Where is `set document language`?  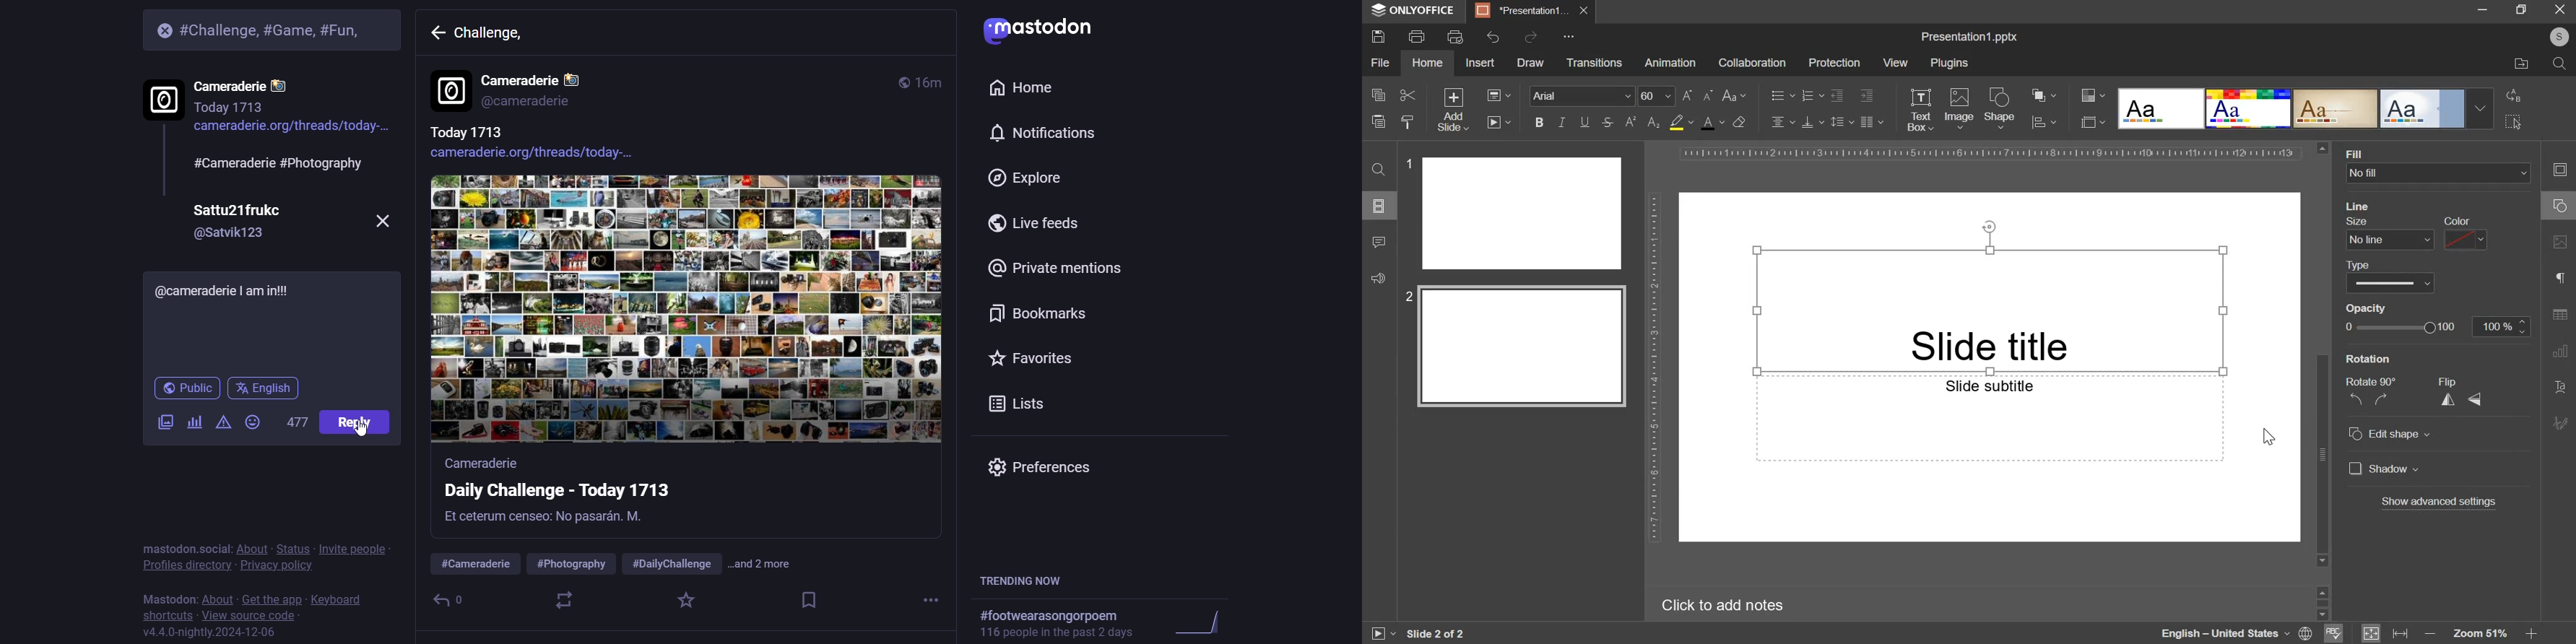
set document language is located at coordinates (2307, 633).